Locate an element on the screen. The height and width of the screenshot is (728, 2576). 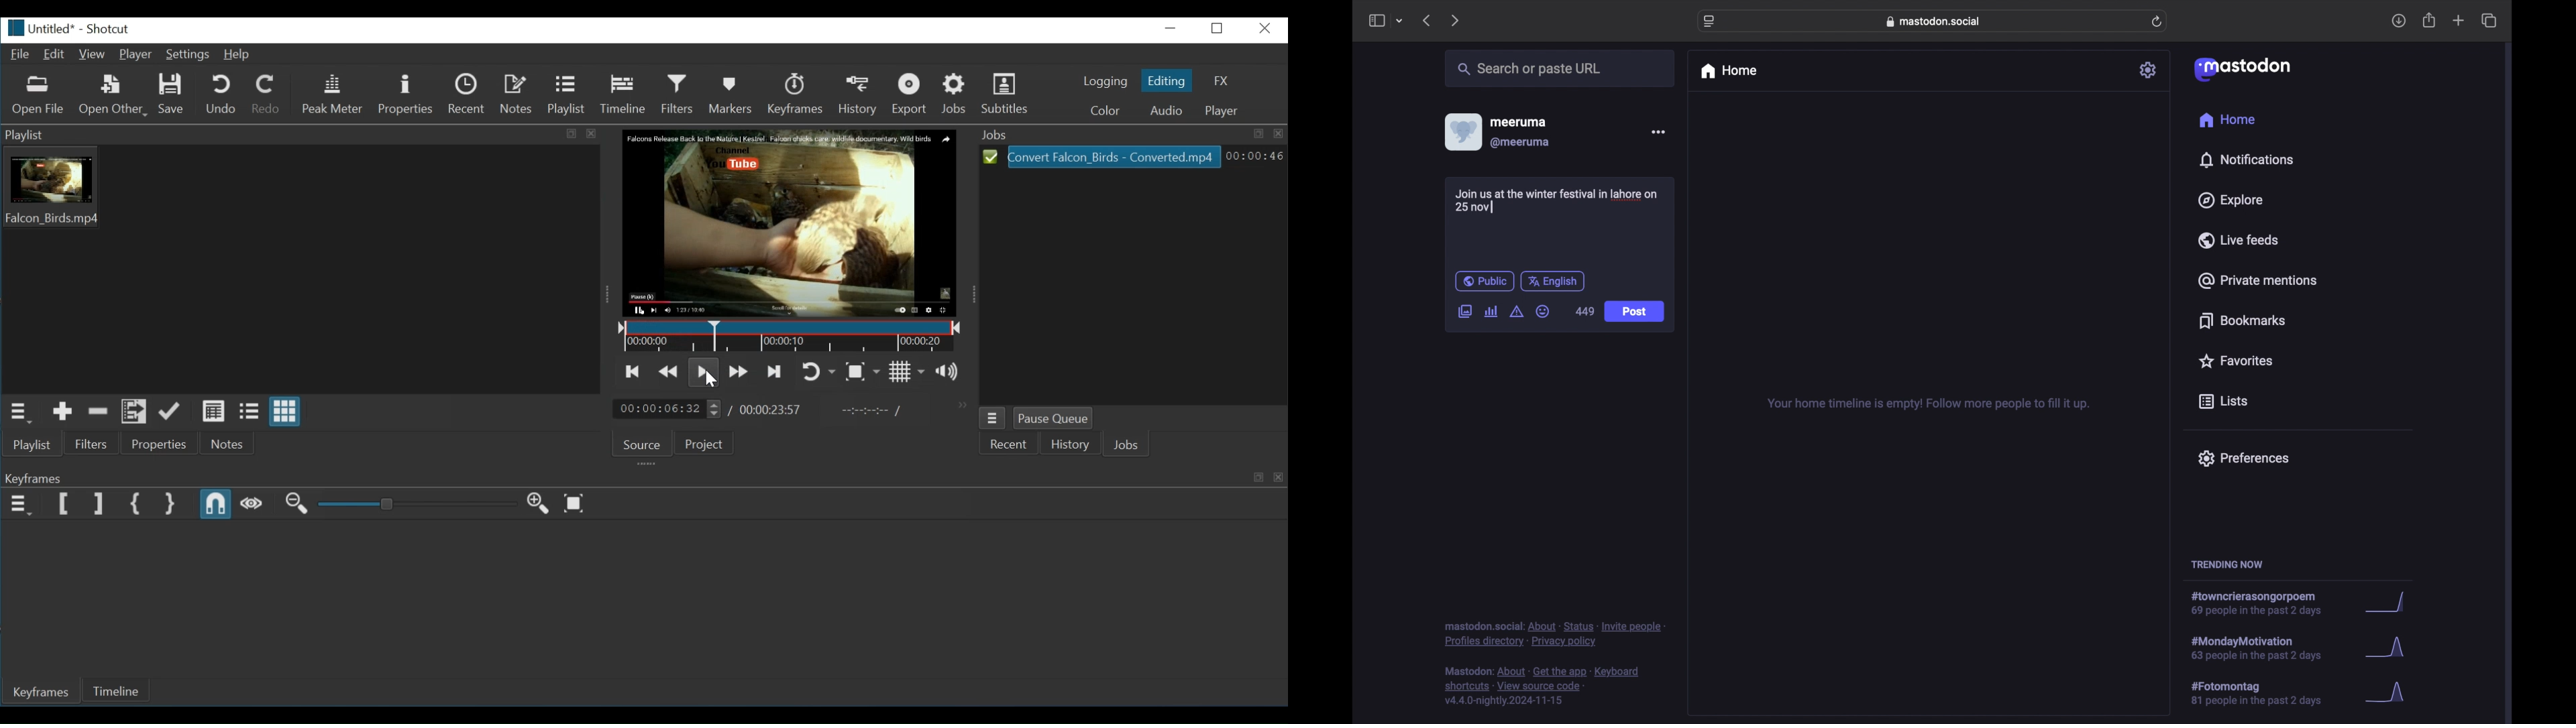
Jobs menu is located at coordinates (993, 418).